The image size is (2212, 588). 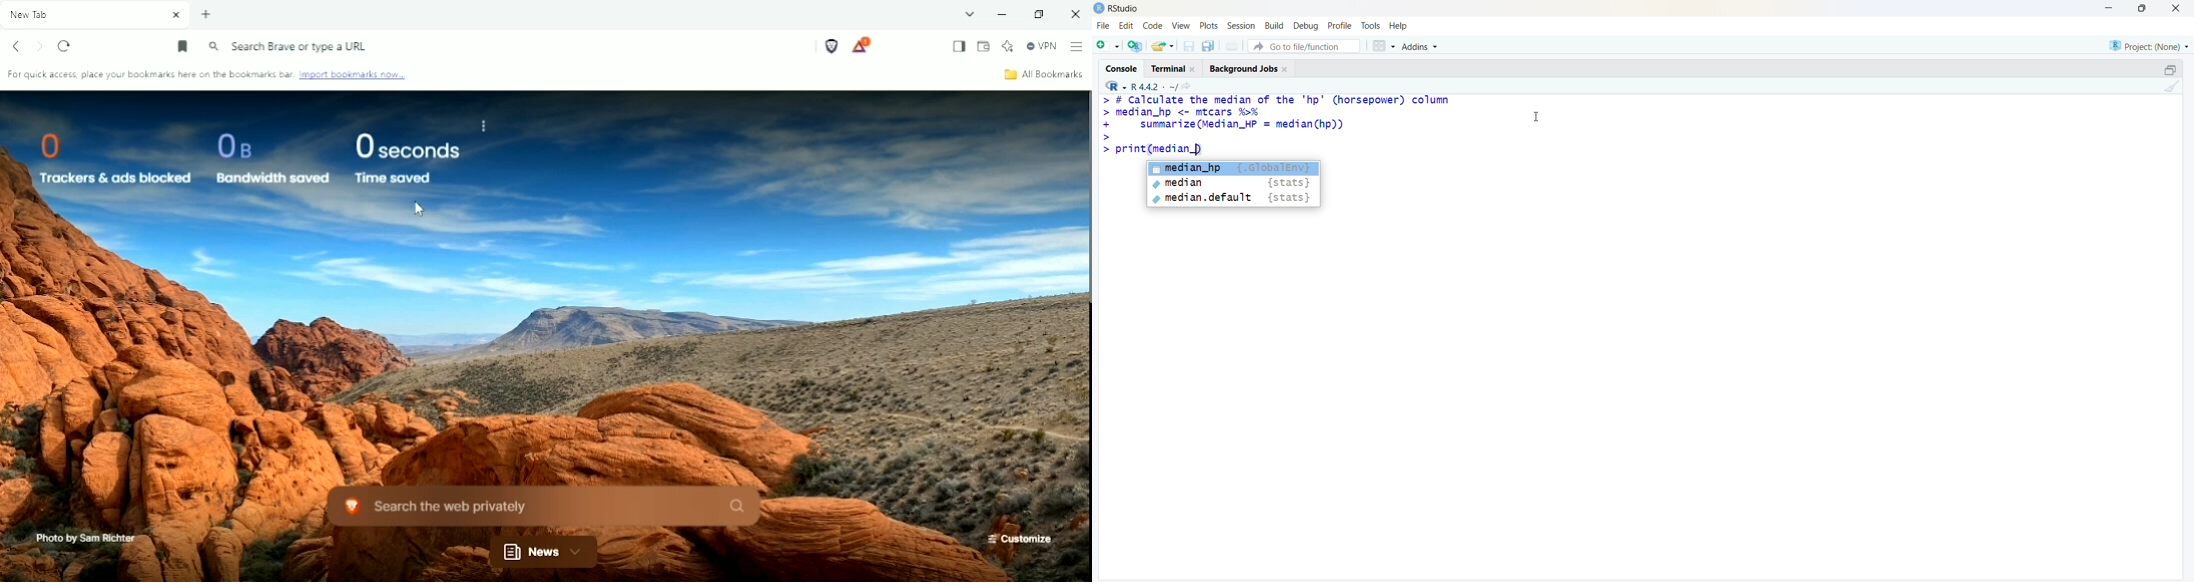 I want to click on Background jobs, so click(x=1242, y=69).